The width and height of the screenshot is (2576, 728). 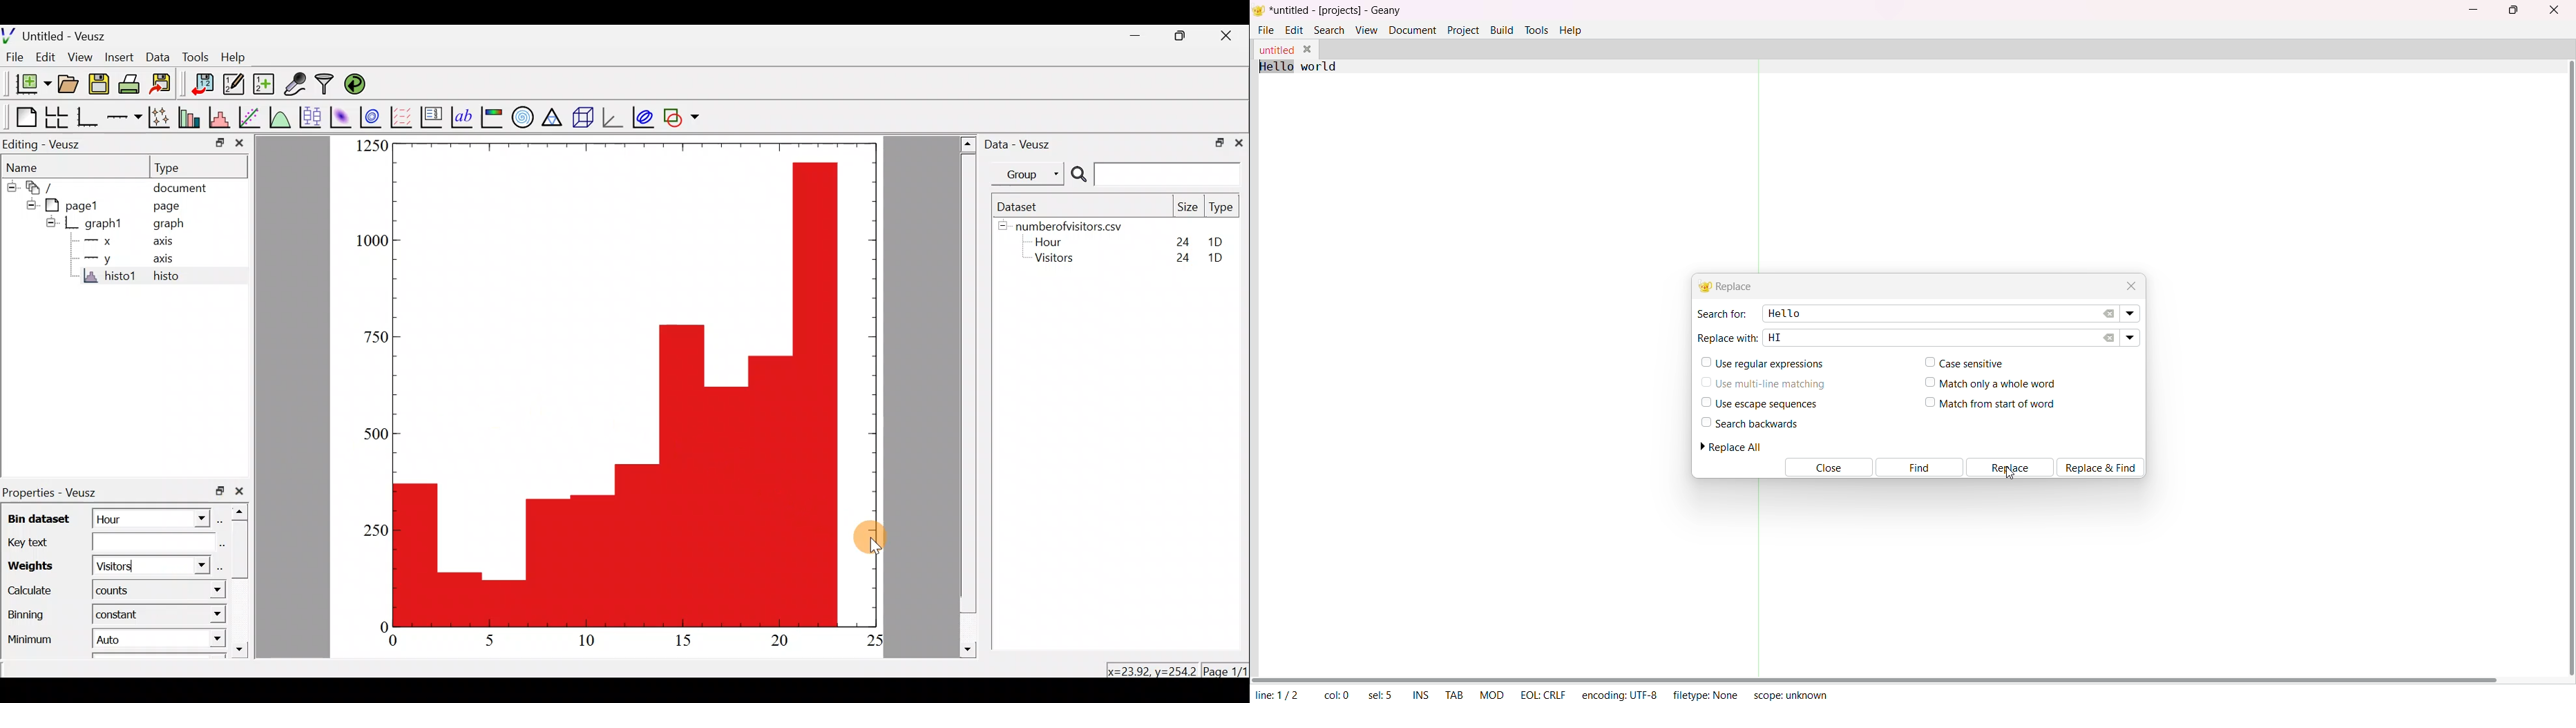 I want to click on 24, so click(x=1177, y=239).